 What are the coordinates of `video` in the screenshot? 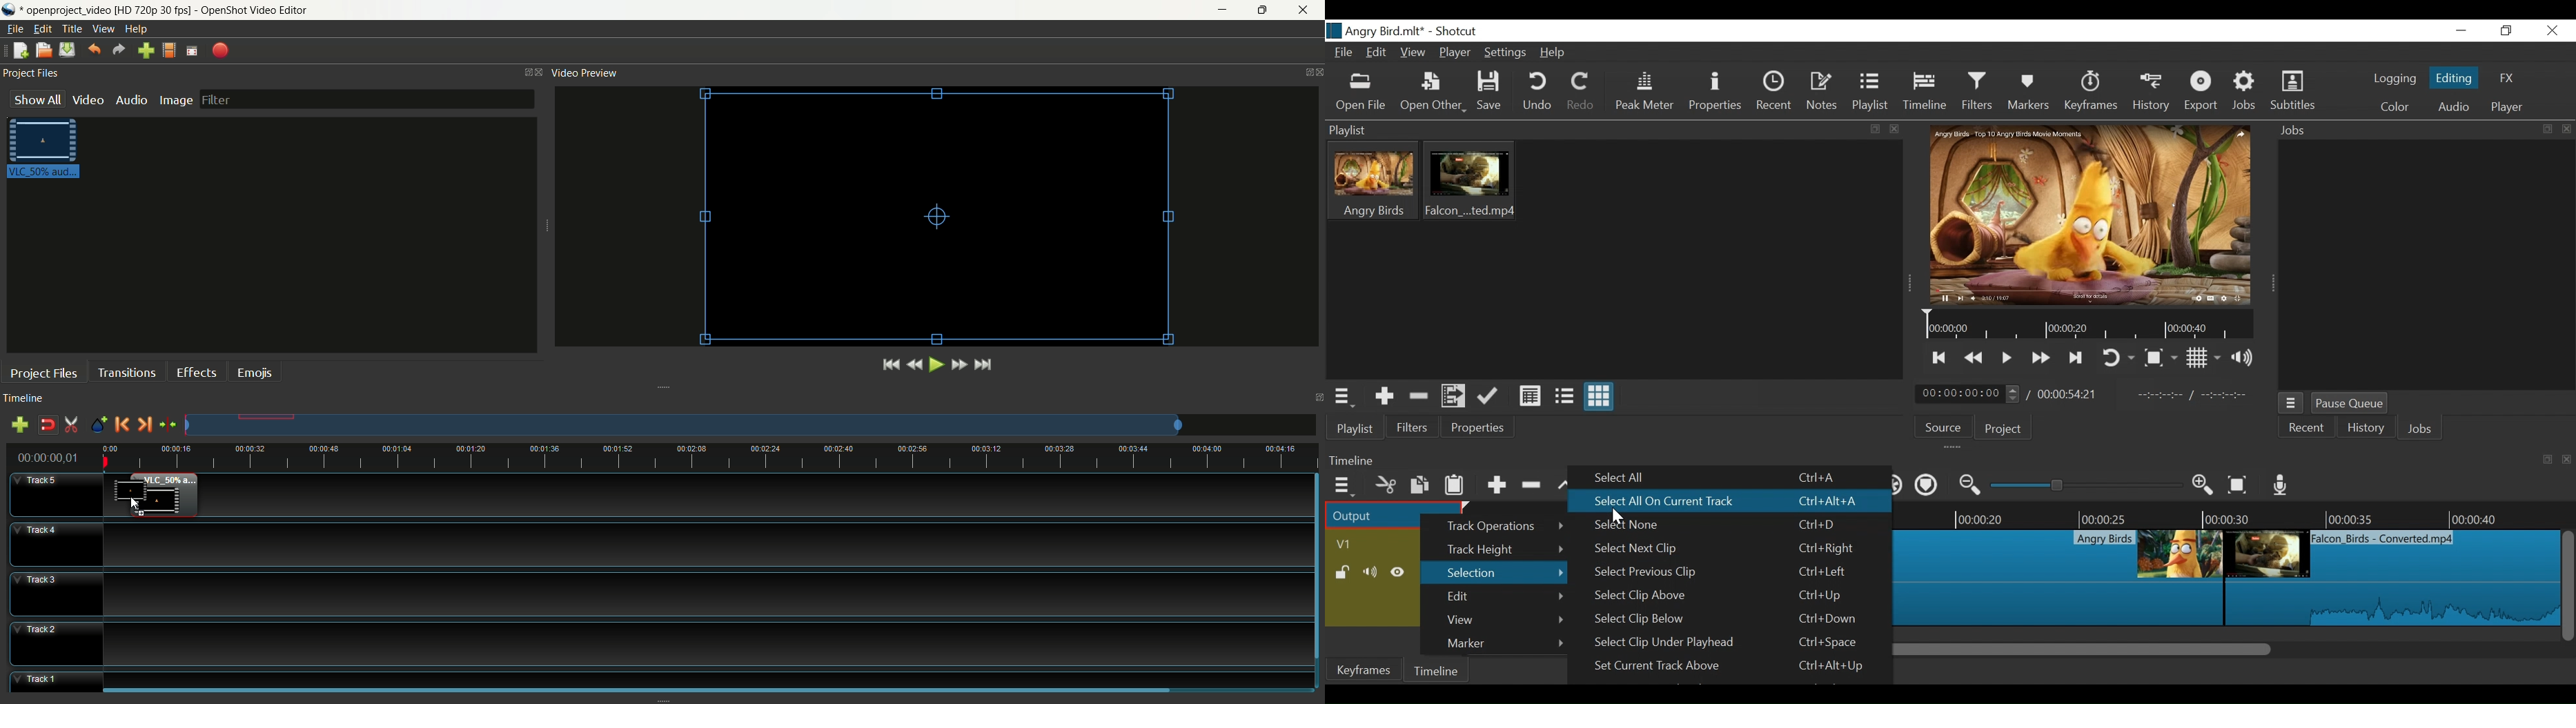 It's located at (88, 102).